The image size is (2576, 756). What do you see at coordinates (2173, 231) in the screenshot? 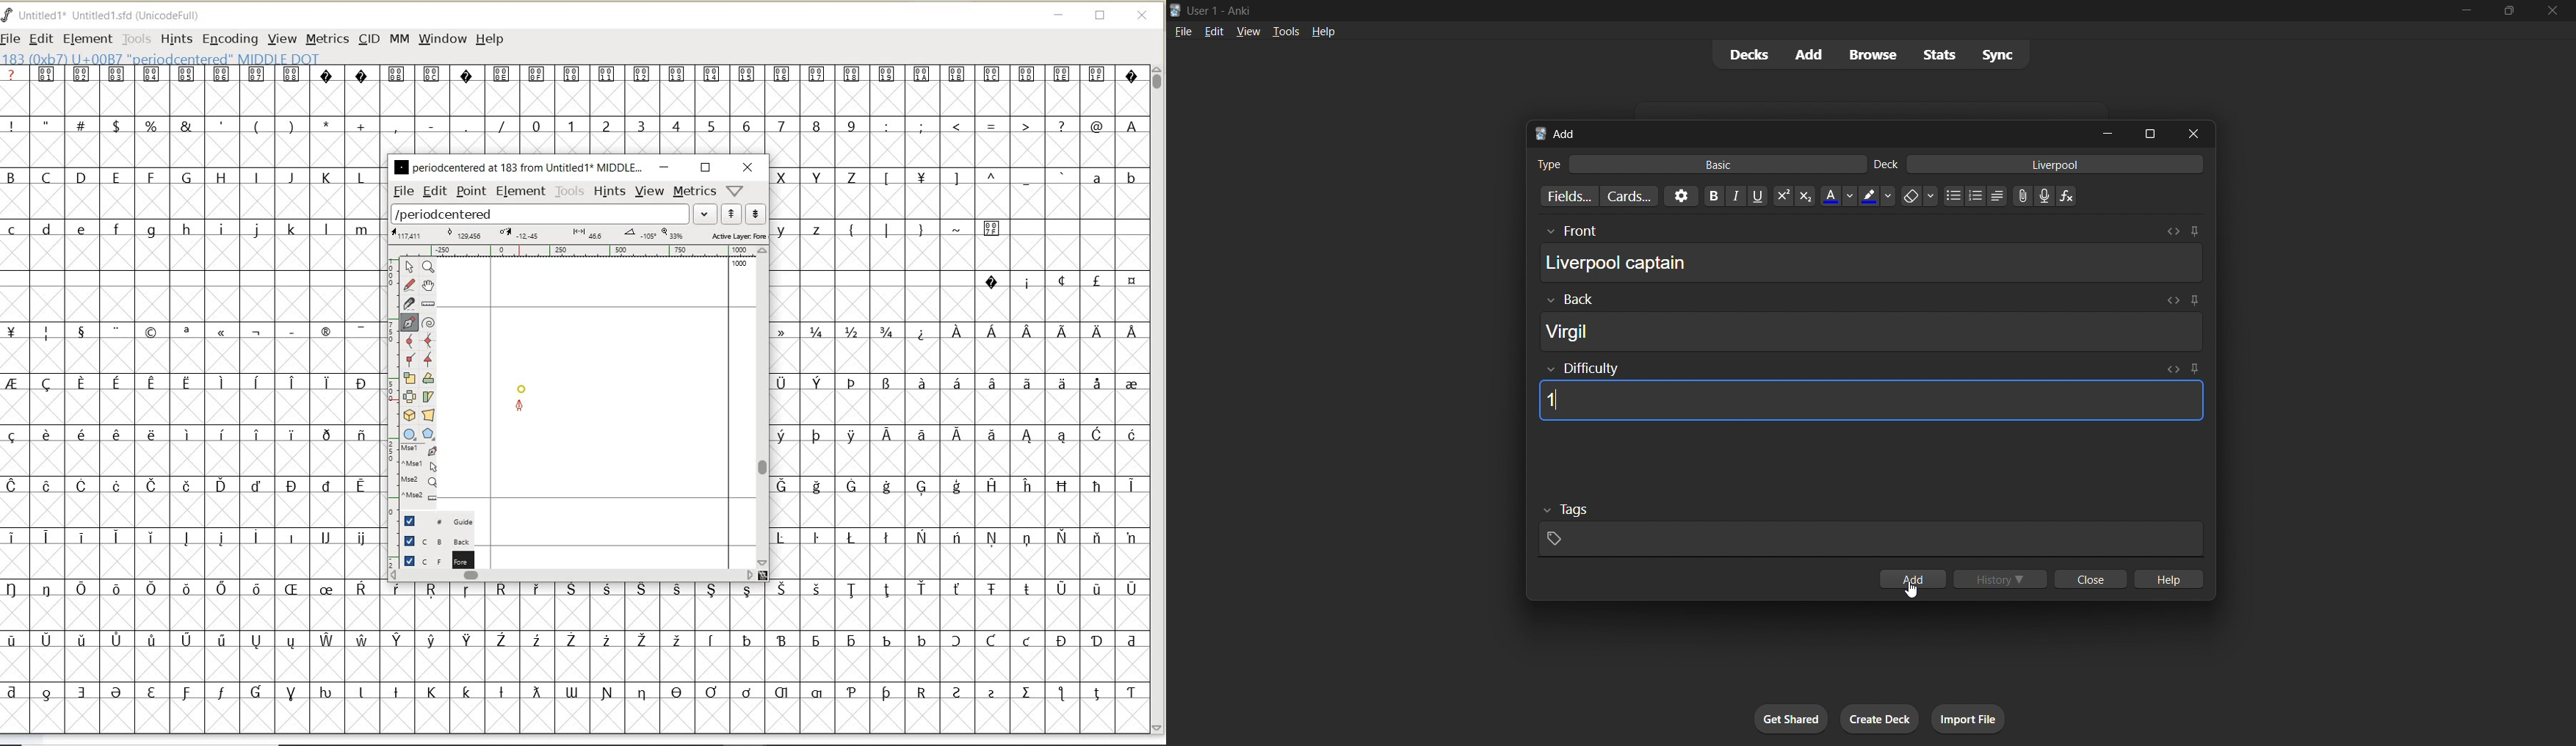
I see `Toggle HTML editor` at bounding box center [2173, 231].